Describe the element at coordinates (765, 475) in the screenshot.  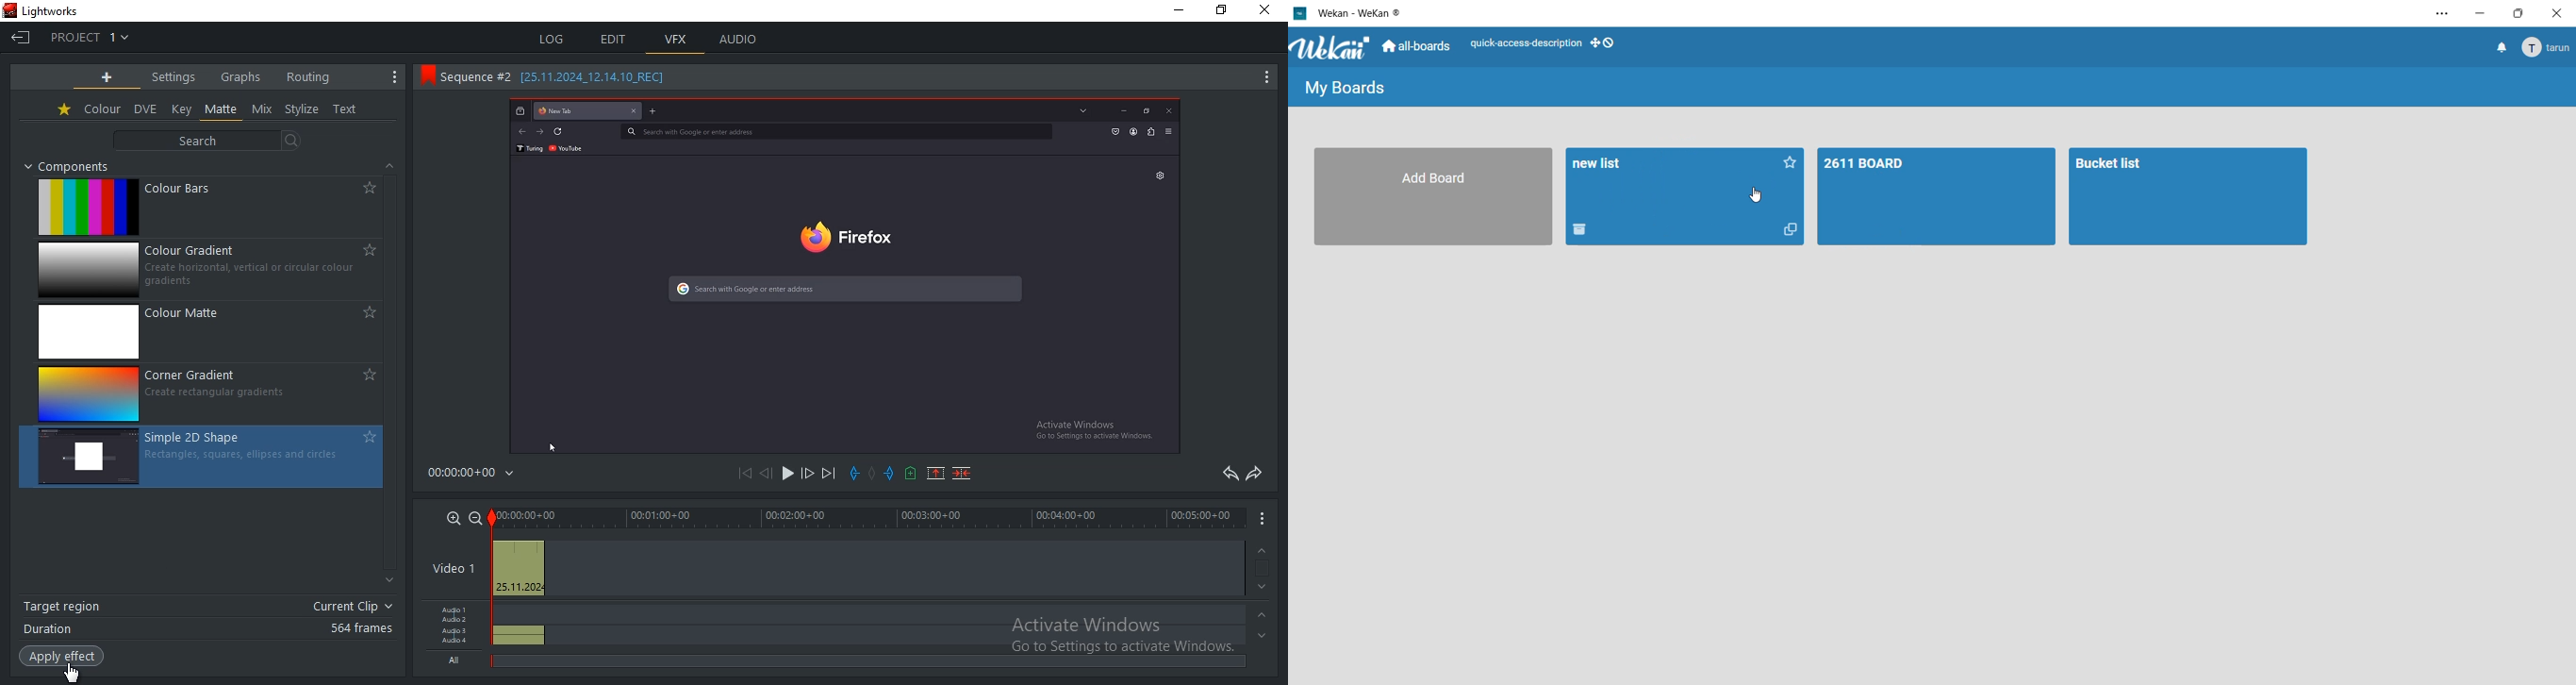
I see `rewind` at that location.